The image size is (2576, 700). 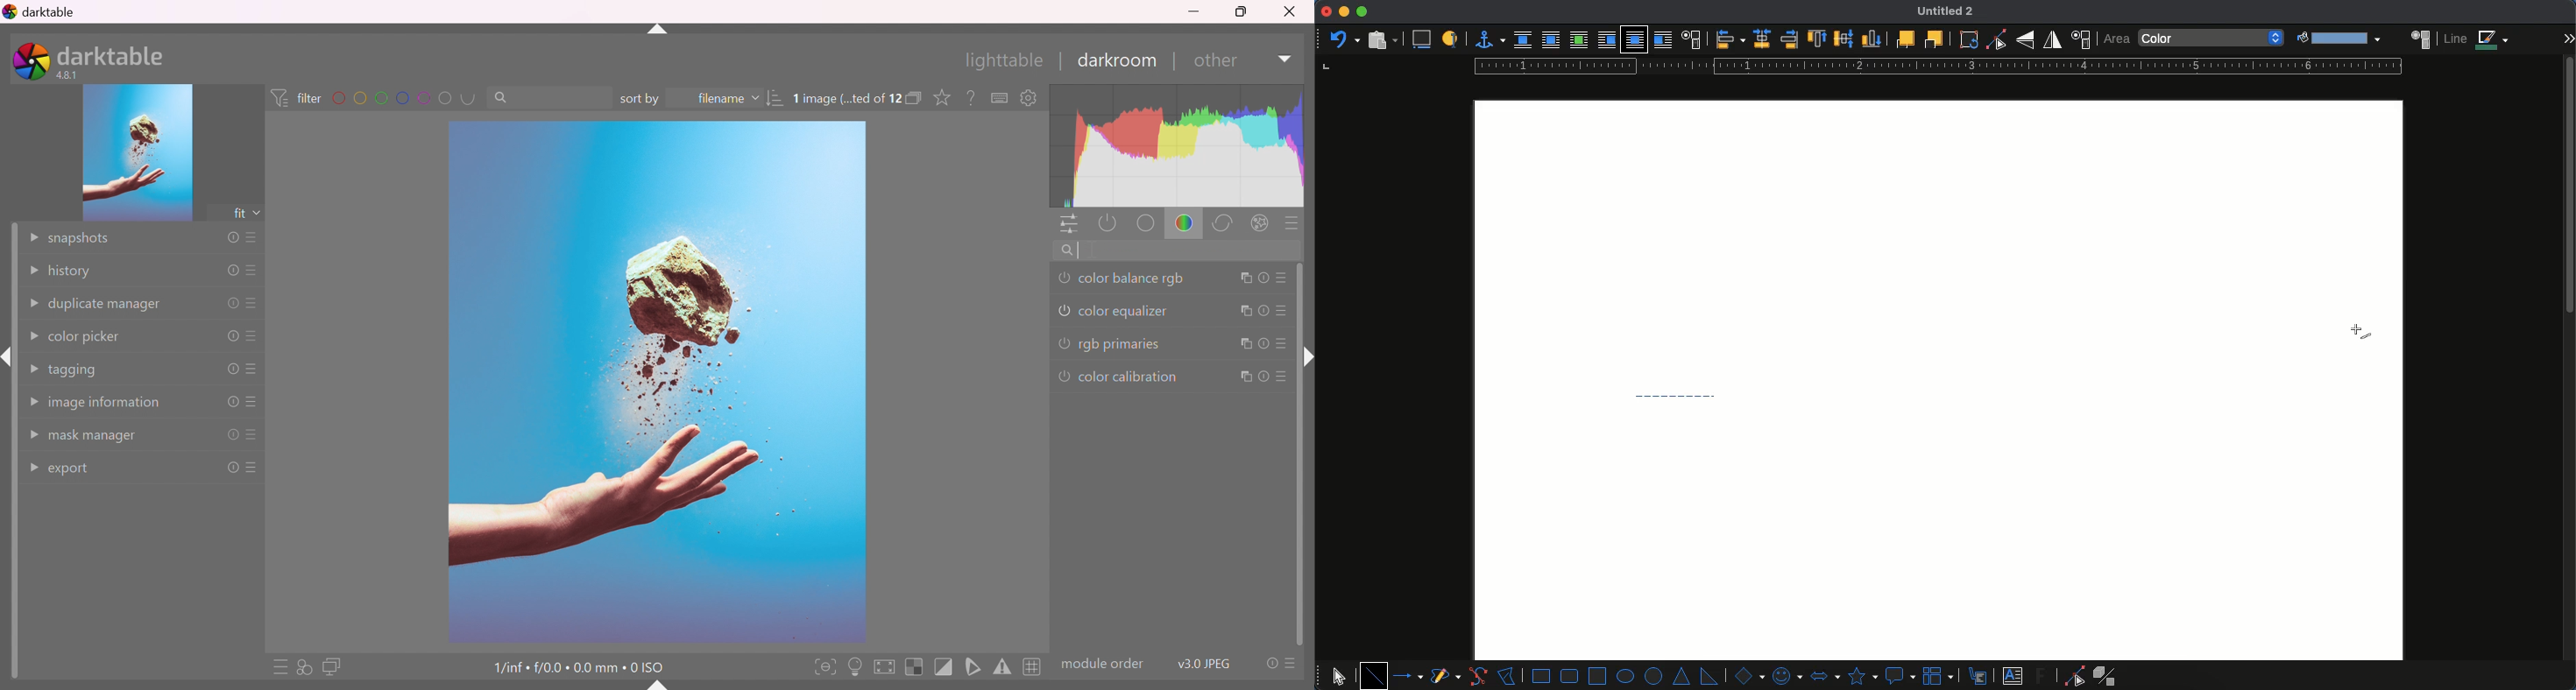 I want to click on reset, so click(x=1264, y=345).